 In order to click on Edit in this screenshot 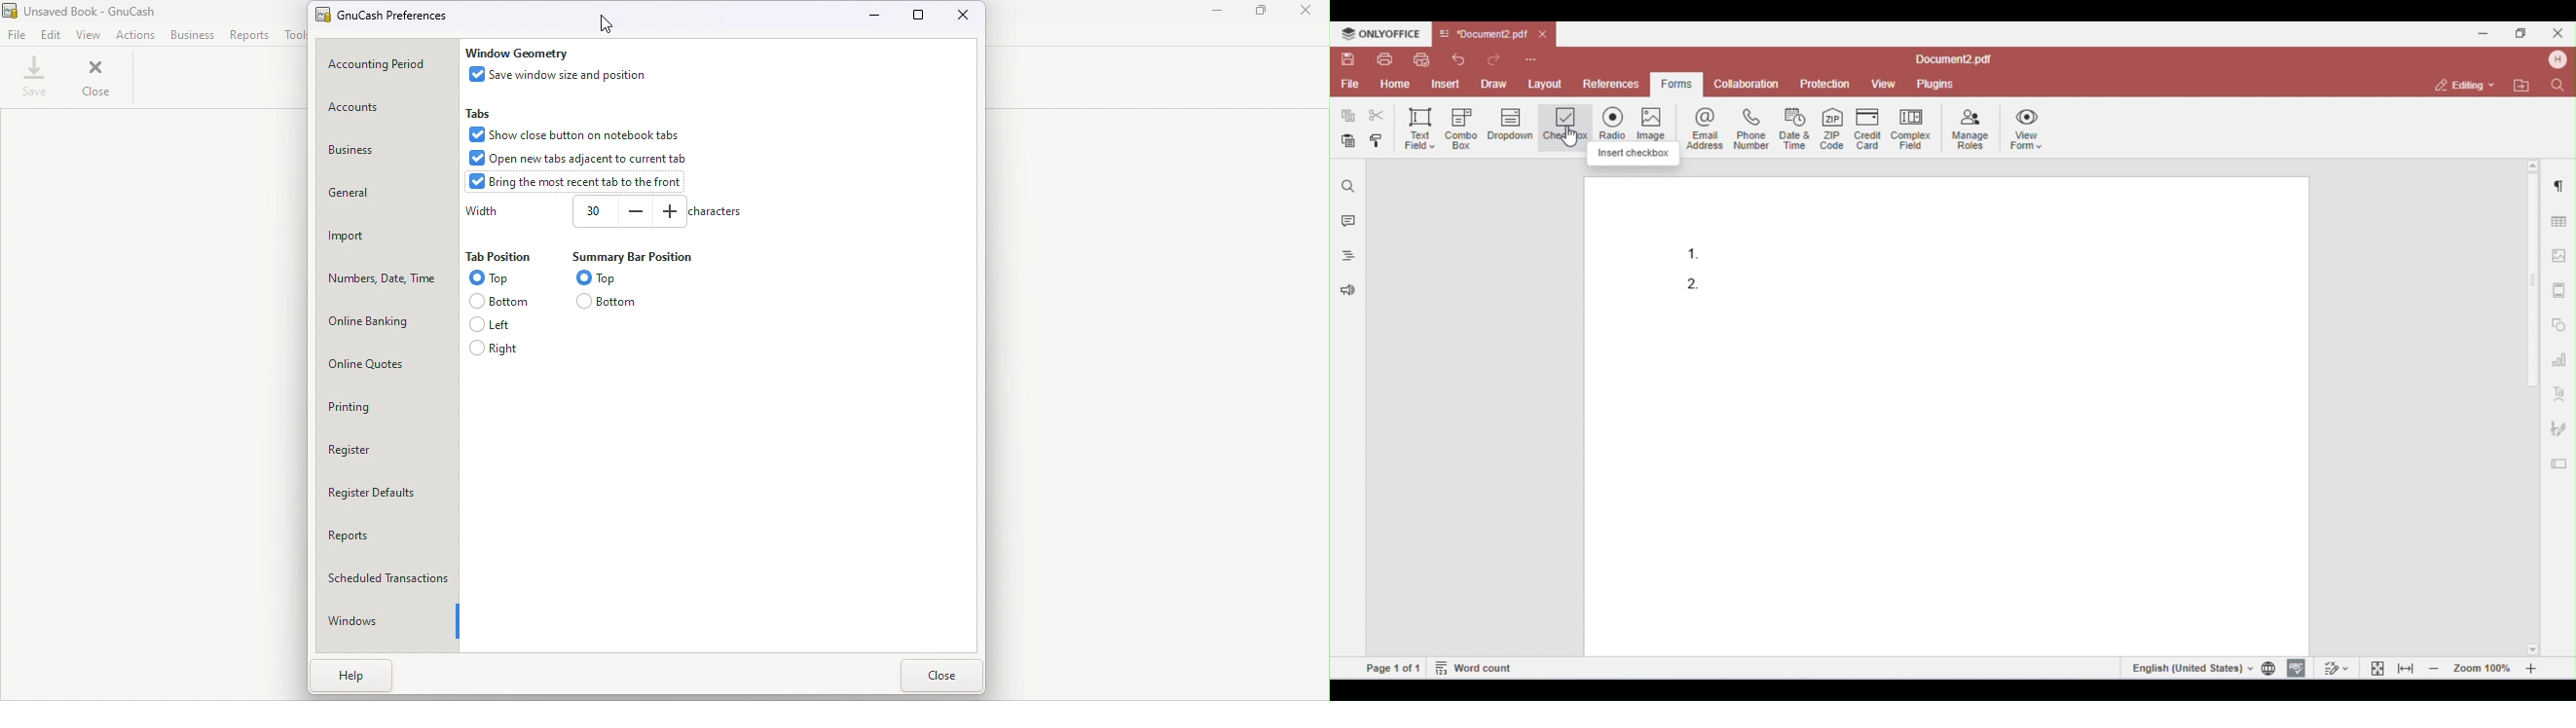, I will do `click(52, 35)`.